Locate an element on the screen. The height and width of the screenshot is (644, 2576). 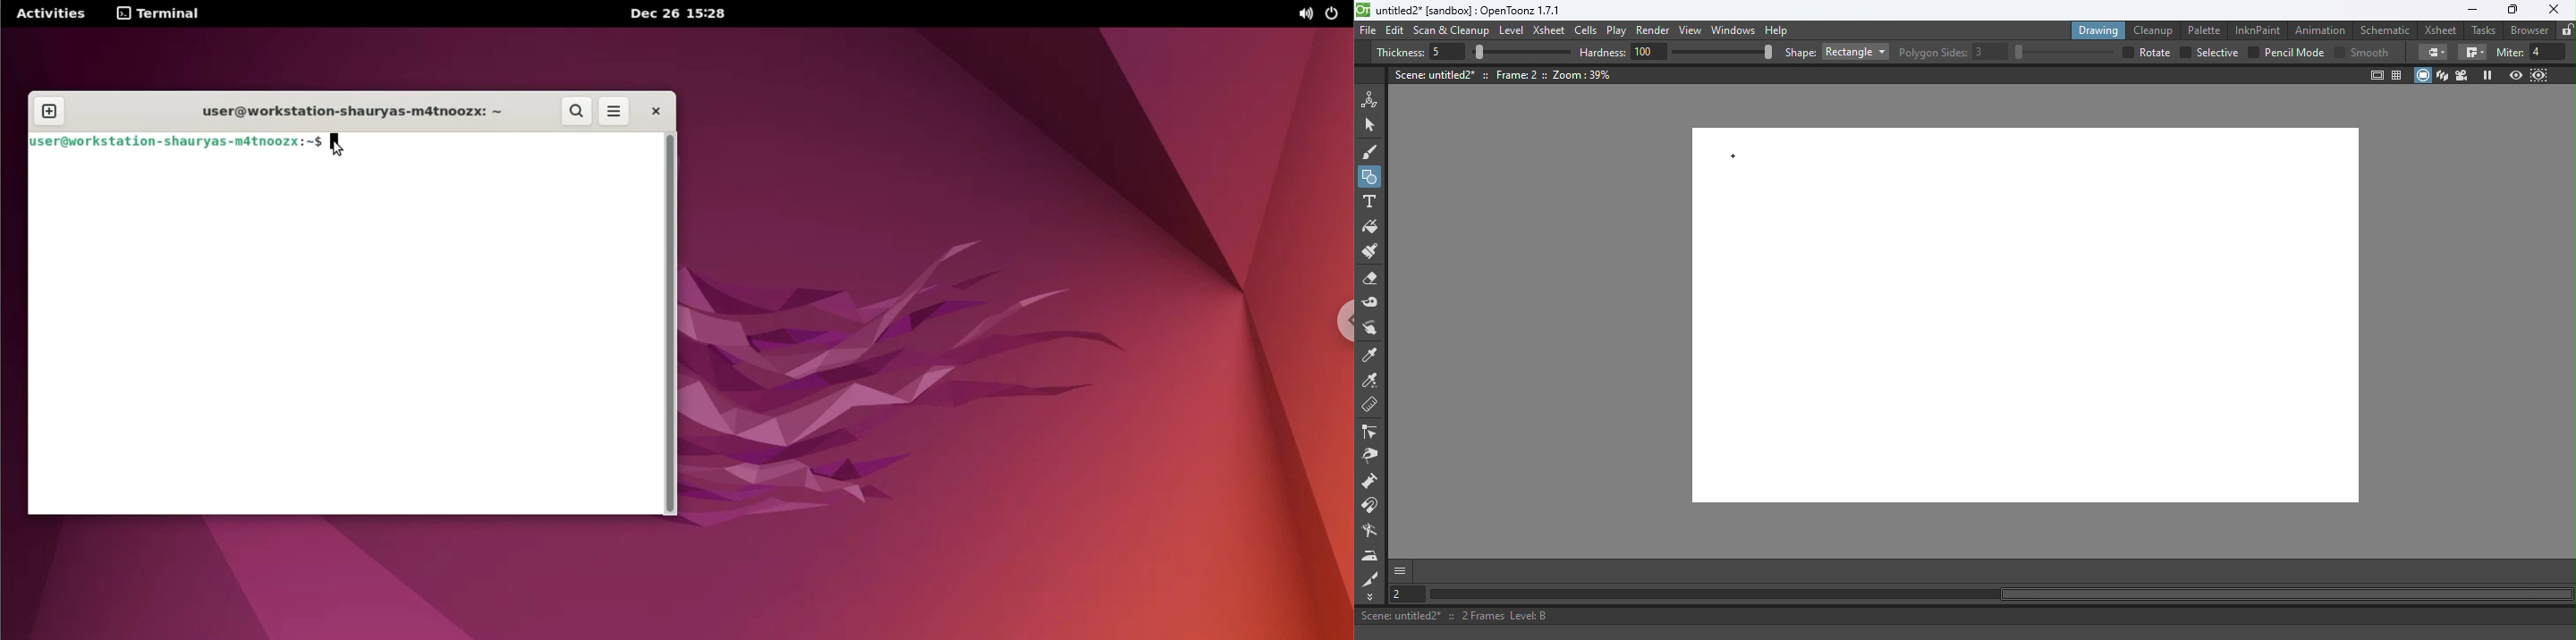
View is located at coordinates (1693, 32).